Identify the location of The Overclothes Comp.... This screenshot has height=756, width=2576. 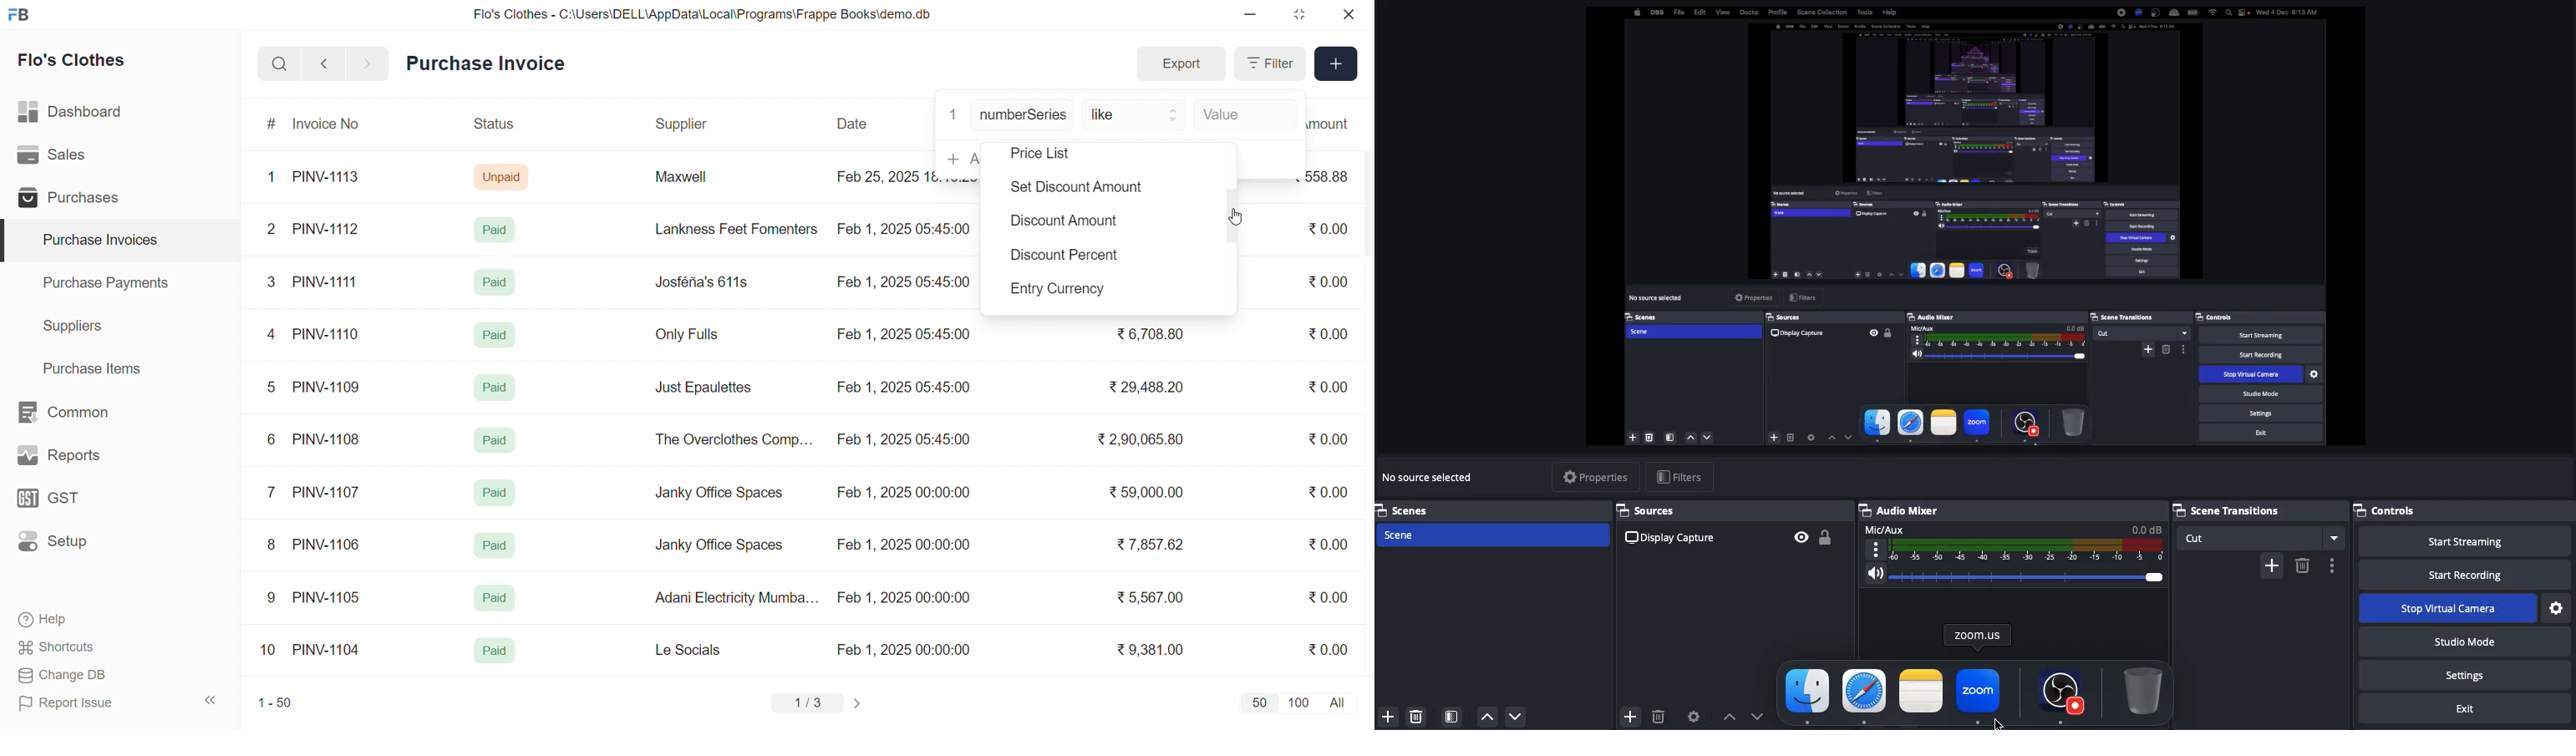
(732, 439).